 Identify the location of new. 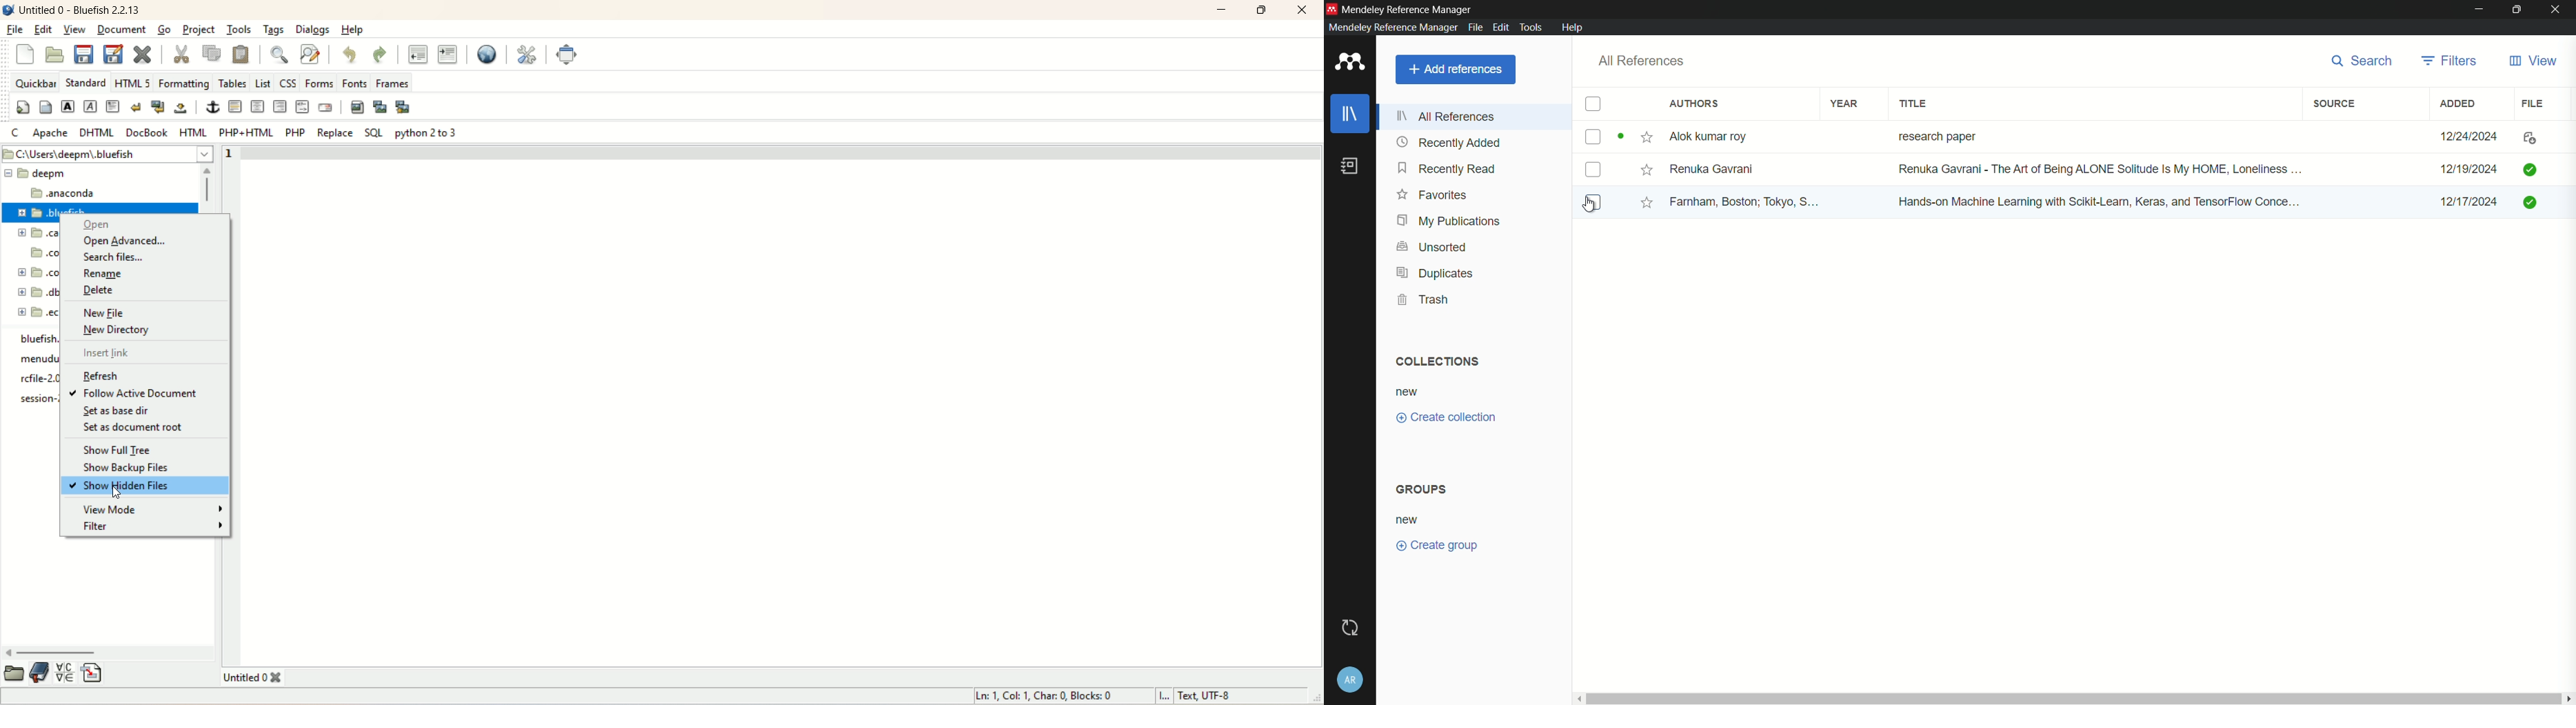
(1409, 520).